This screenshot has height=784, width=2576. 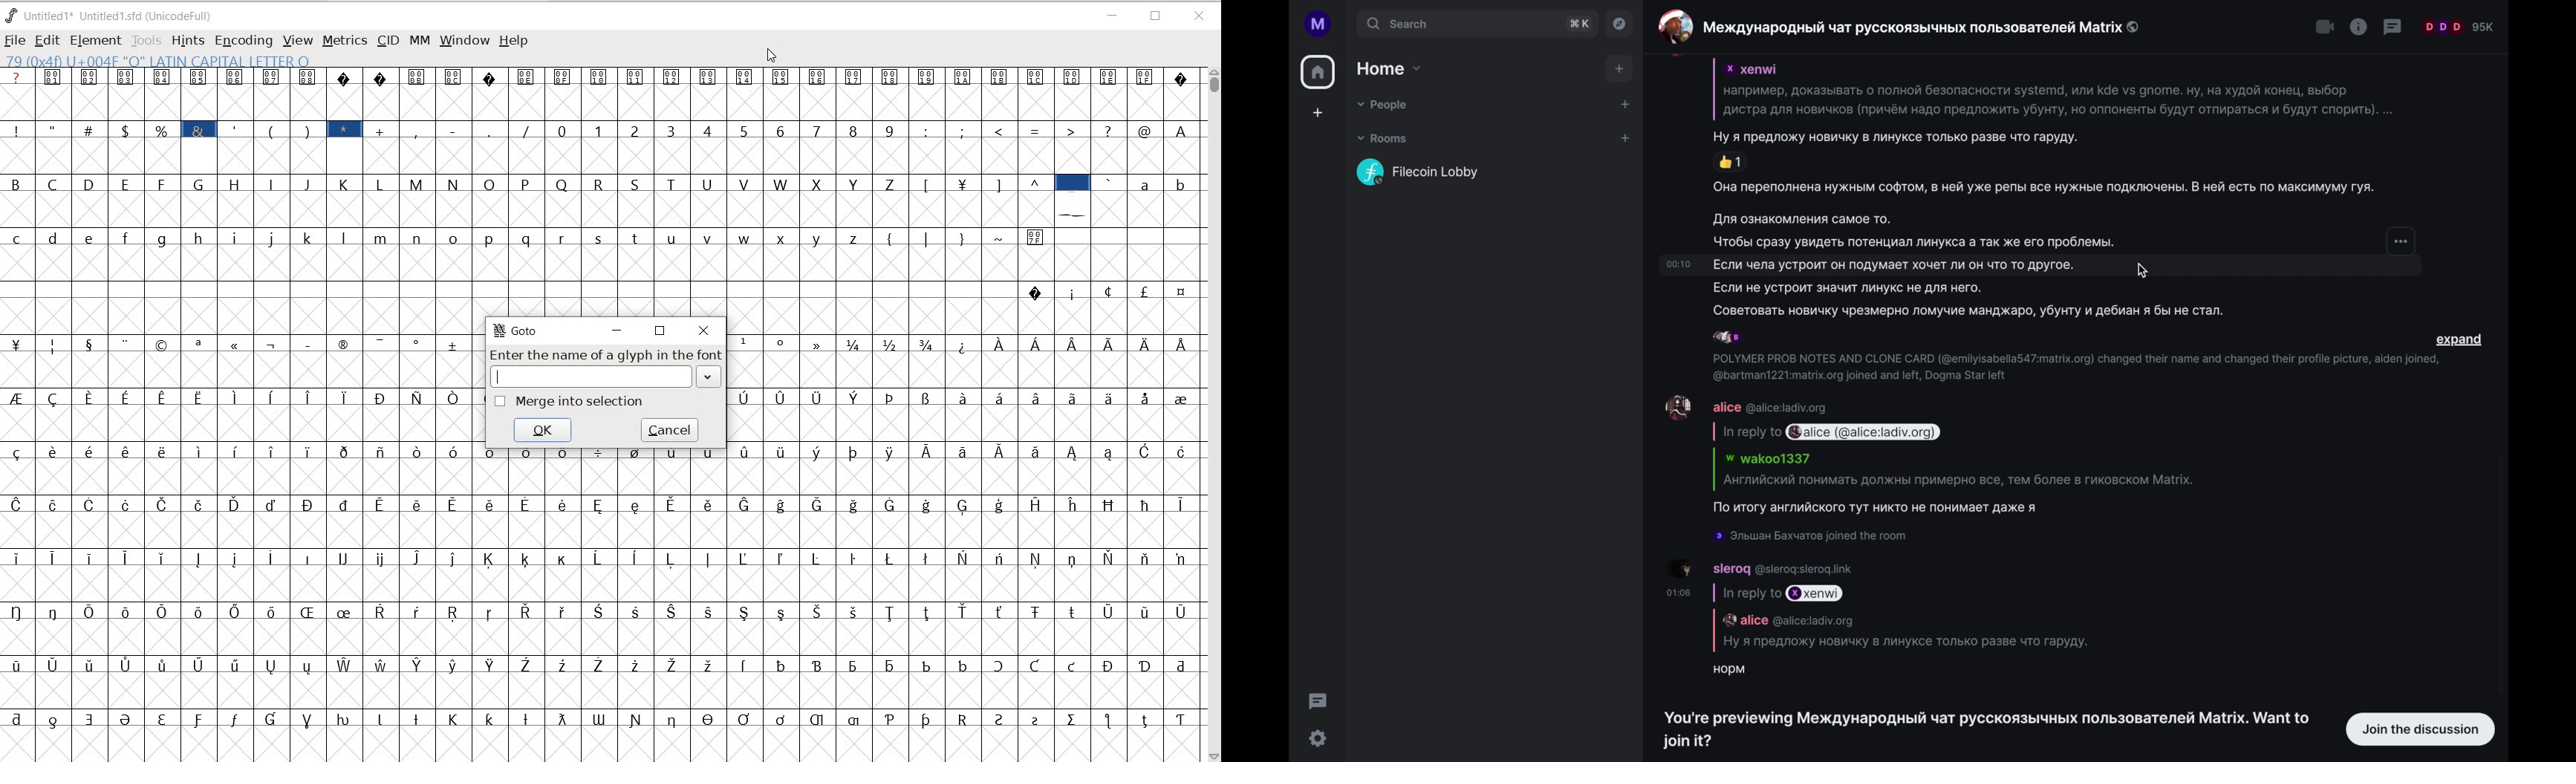 What do you see at coordinates (2040, 214) in the screenshot?
I see `Она переполнена нужным софтом, в ней уже репы все нужные подключены. В ней есть по максимуму гуя..  Для ознакомления самое то.  Чтобы сразу увидеть потенциал линукса а так же его проблемы.` at bounding box center [2040, 214].